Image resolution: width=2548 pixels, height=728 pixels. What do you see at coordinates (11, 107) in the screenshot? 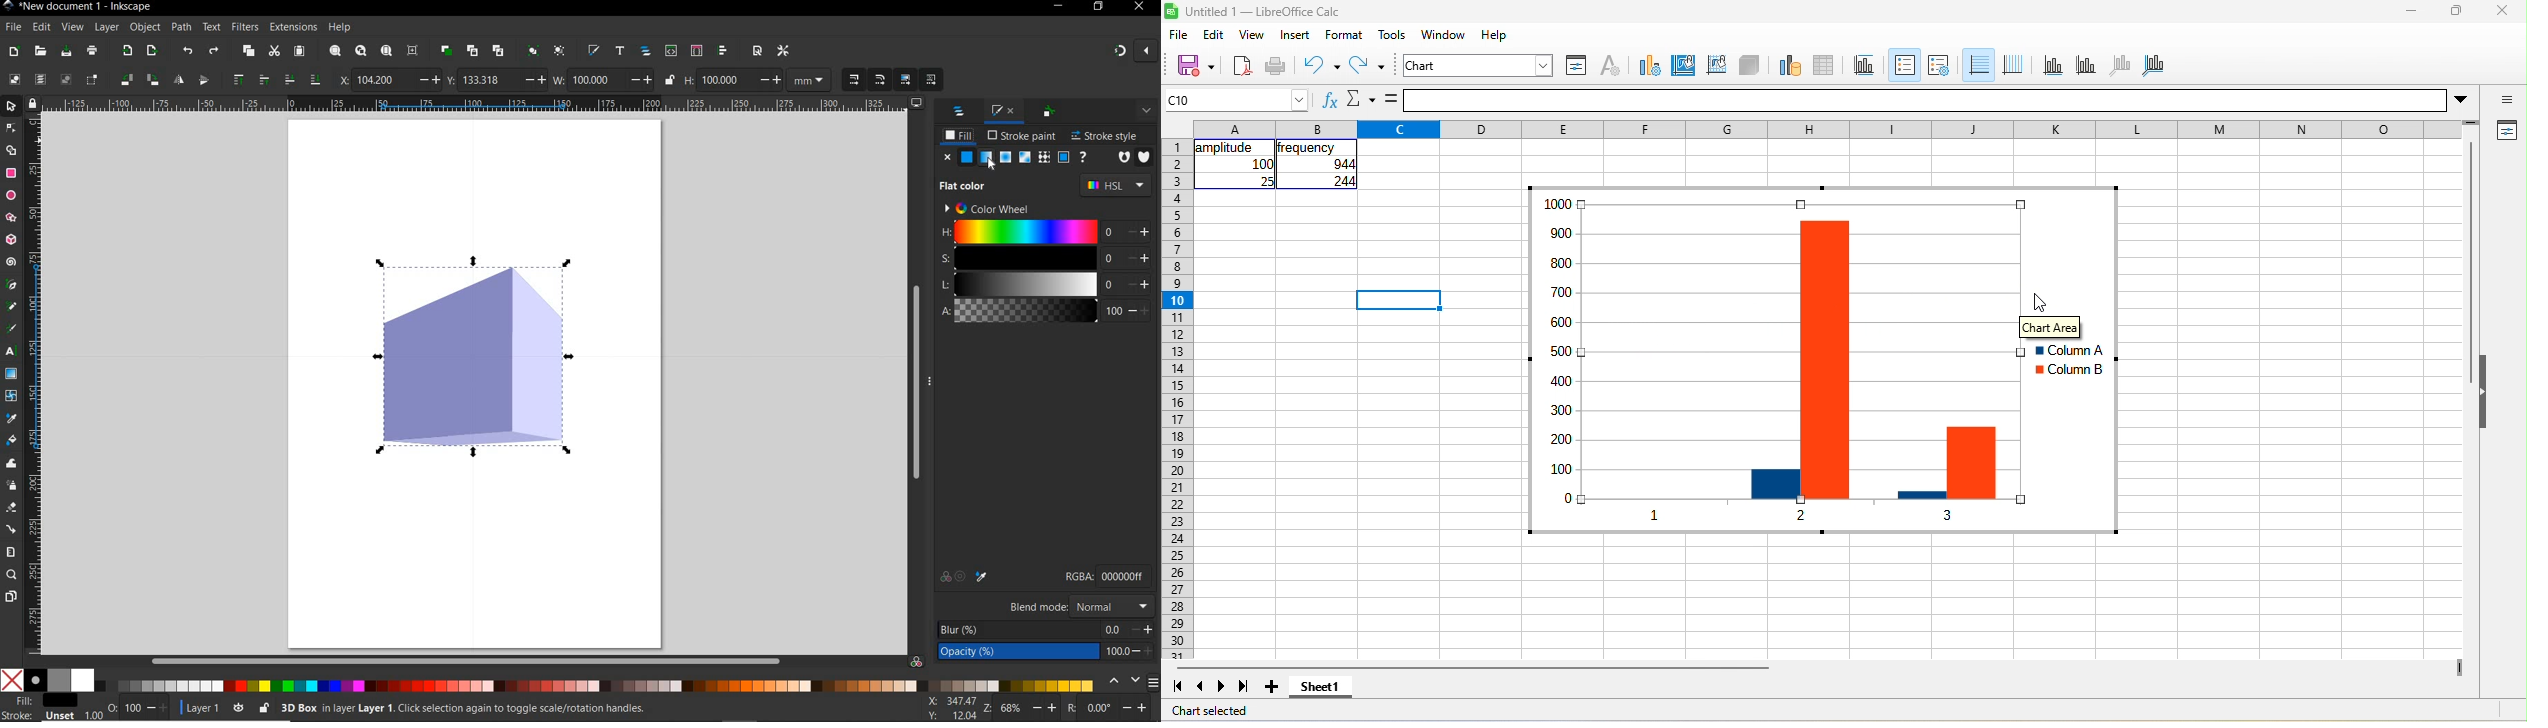
I see `SELECTOR TOOL` at bounding box center [11, 107].